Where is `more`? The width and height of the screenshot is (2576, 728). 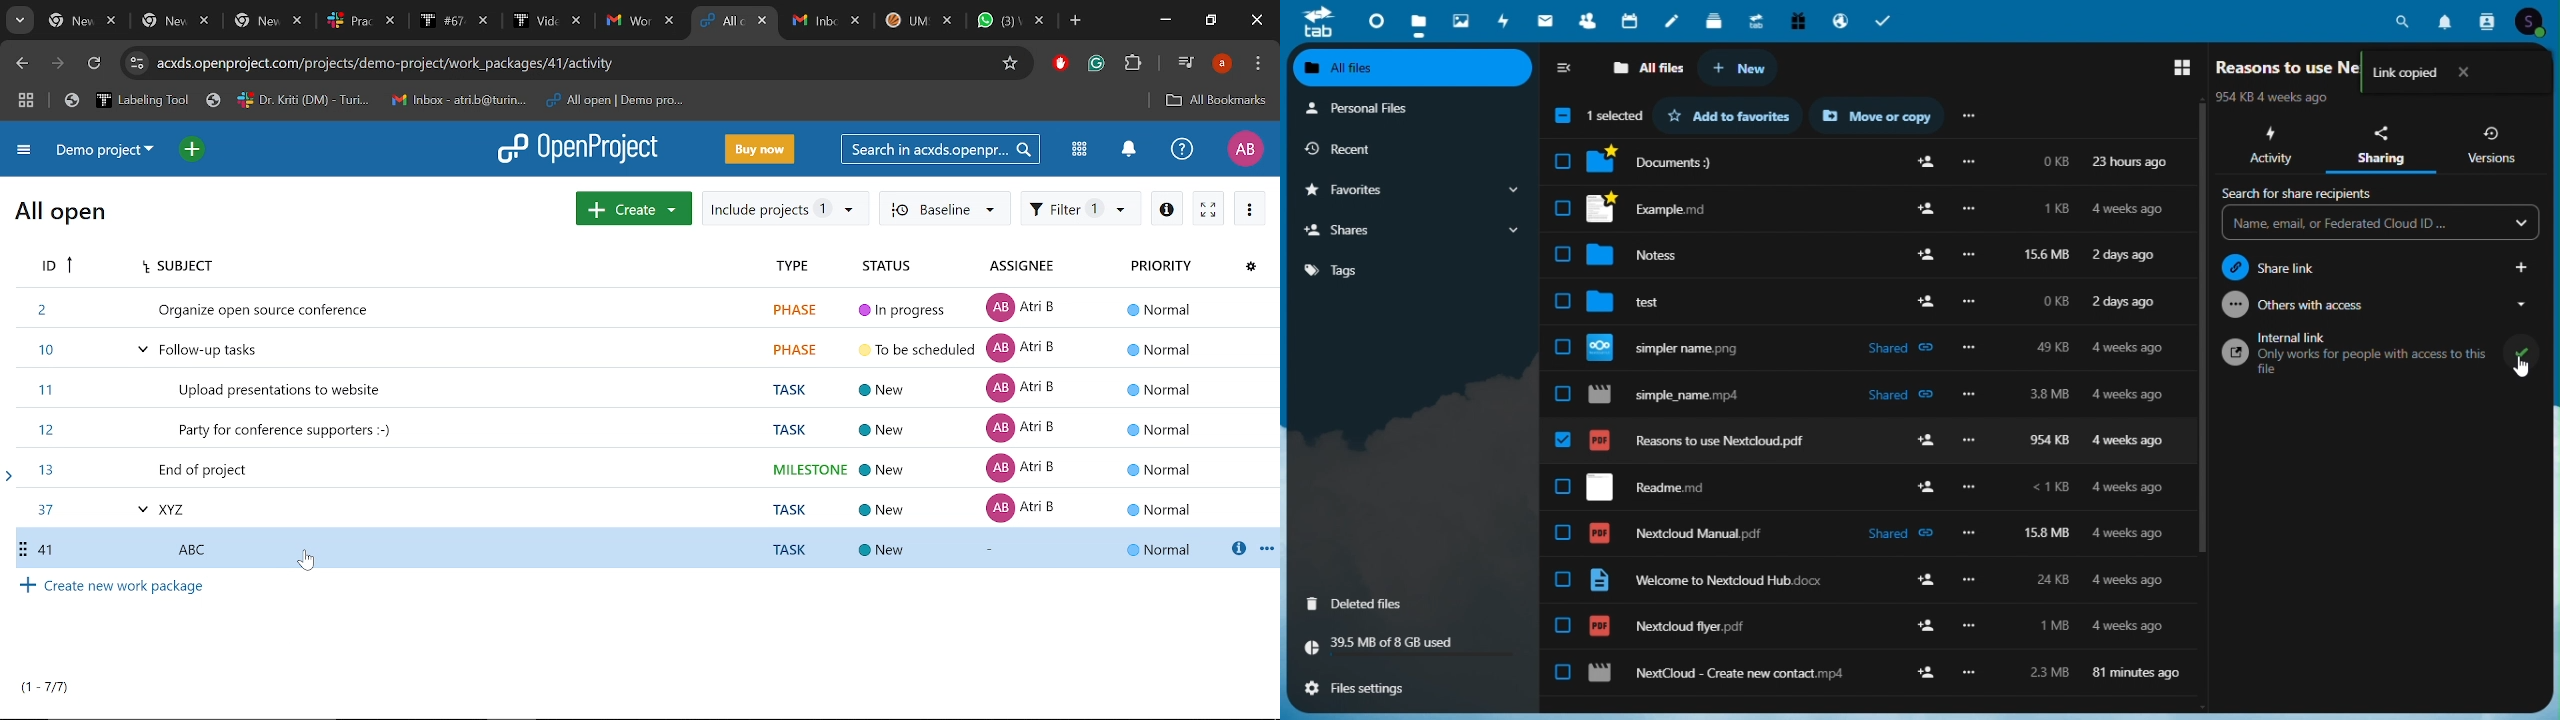
more is located at coordinates (1975, 115).